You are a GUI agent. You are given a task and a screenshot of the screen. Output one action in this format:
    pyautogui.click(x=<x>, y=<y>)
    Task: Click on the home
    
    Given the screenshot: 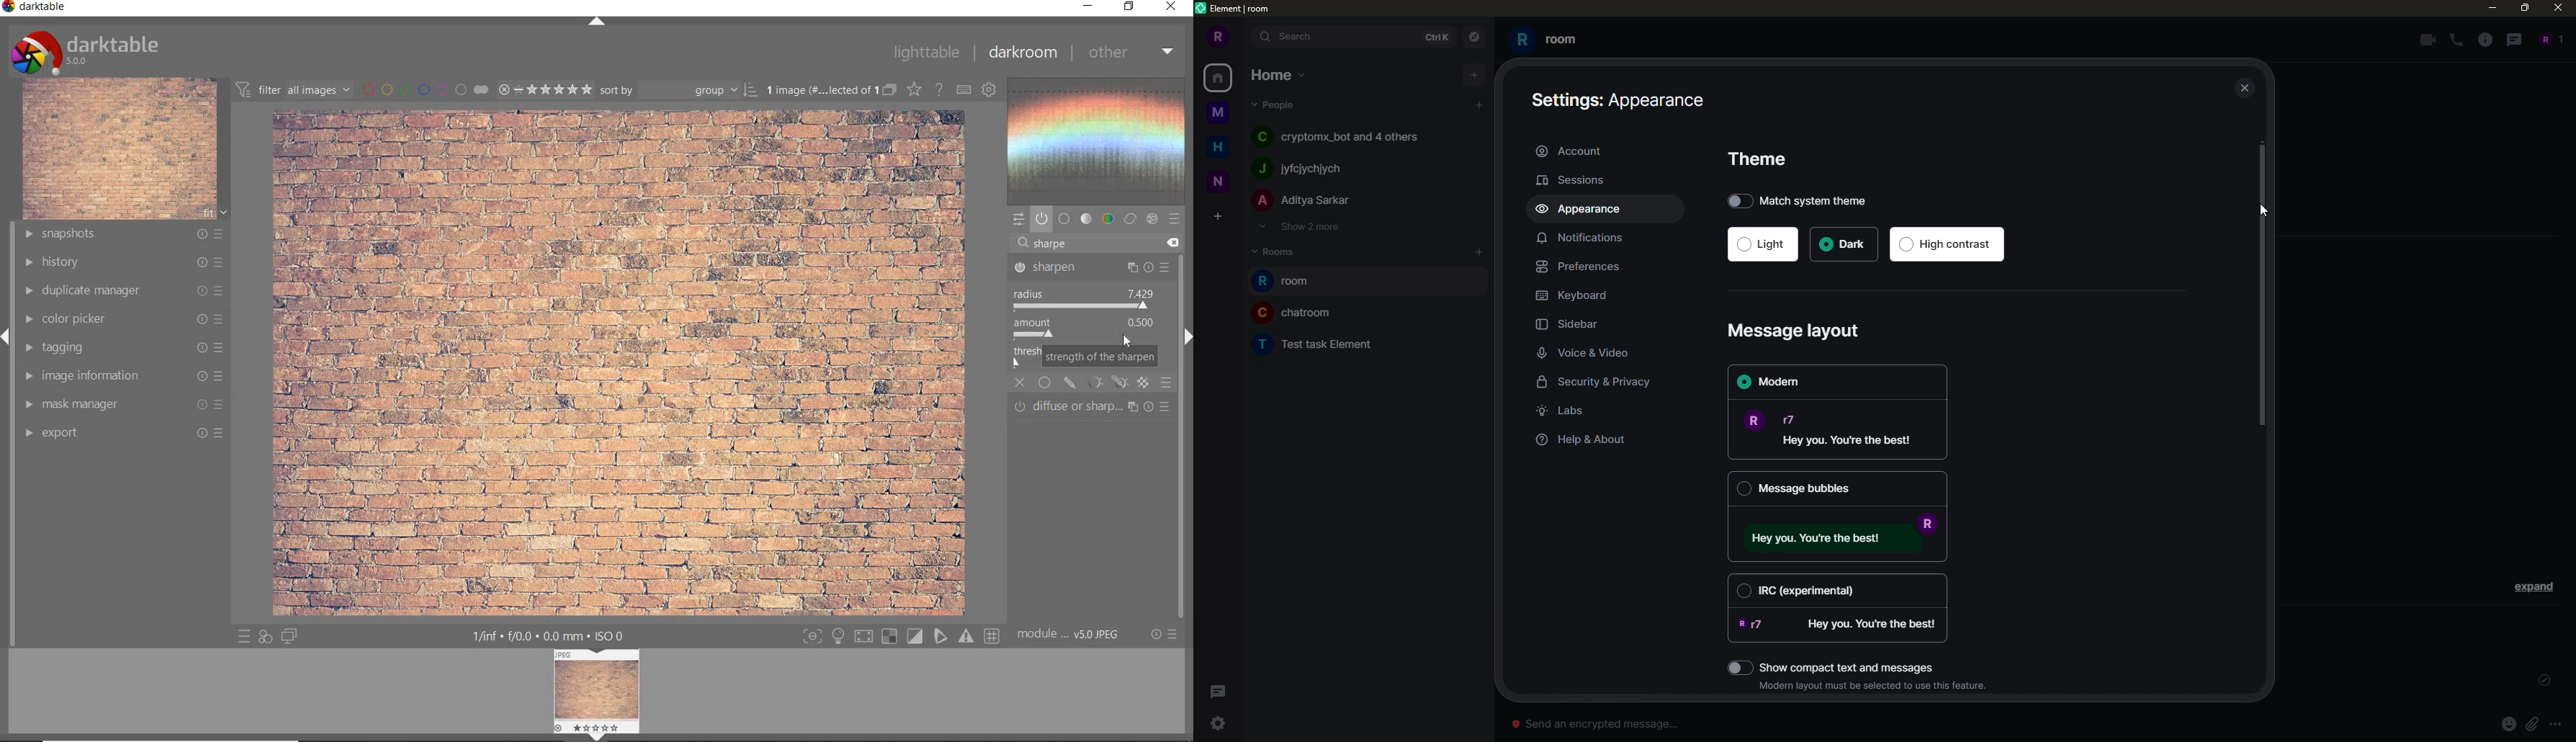 What is the action you would take?
    pyautogui.click(x=1280, y=73)
    